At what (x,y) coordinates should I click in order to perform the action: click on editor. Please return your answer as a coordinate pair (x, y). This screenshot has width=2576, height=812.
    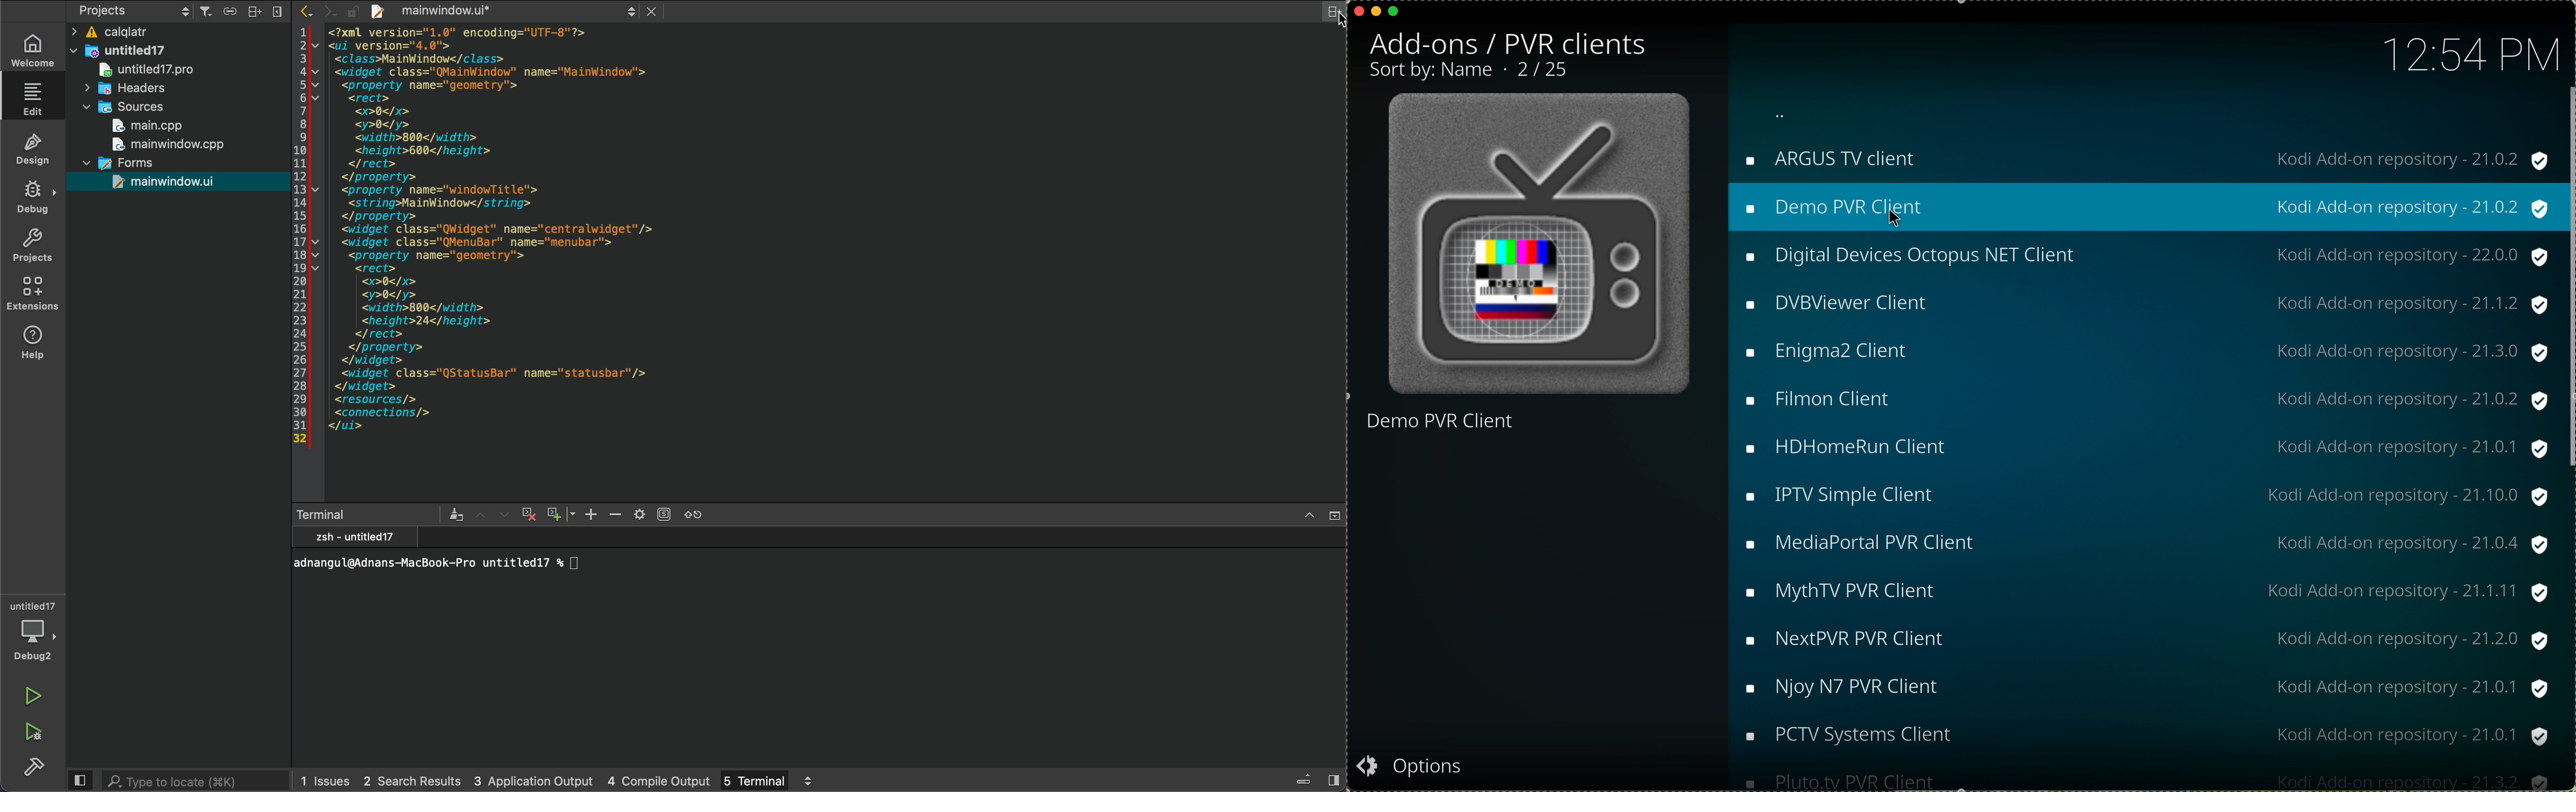
    Looking at the image, I should click on (36, 100).